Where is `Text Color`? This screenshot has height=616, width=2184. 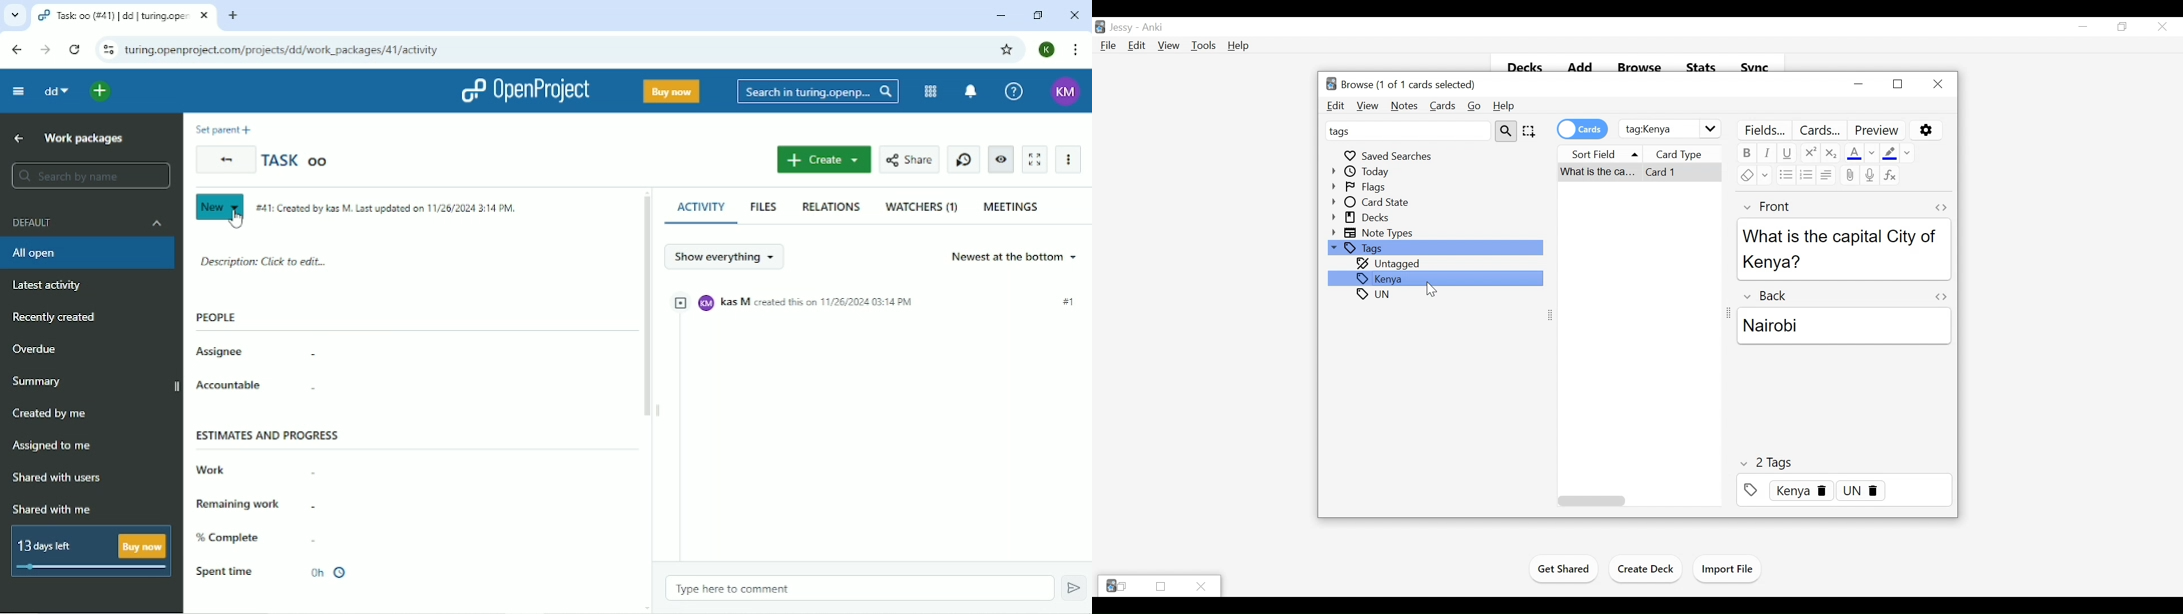
Text Color is located at coordinates (1854, 152).